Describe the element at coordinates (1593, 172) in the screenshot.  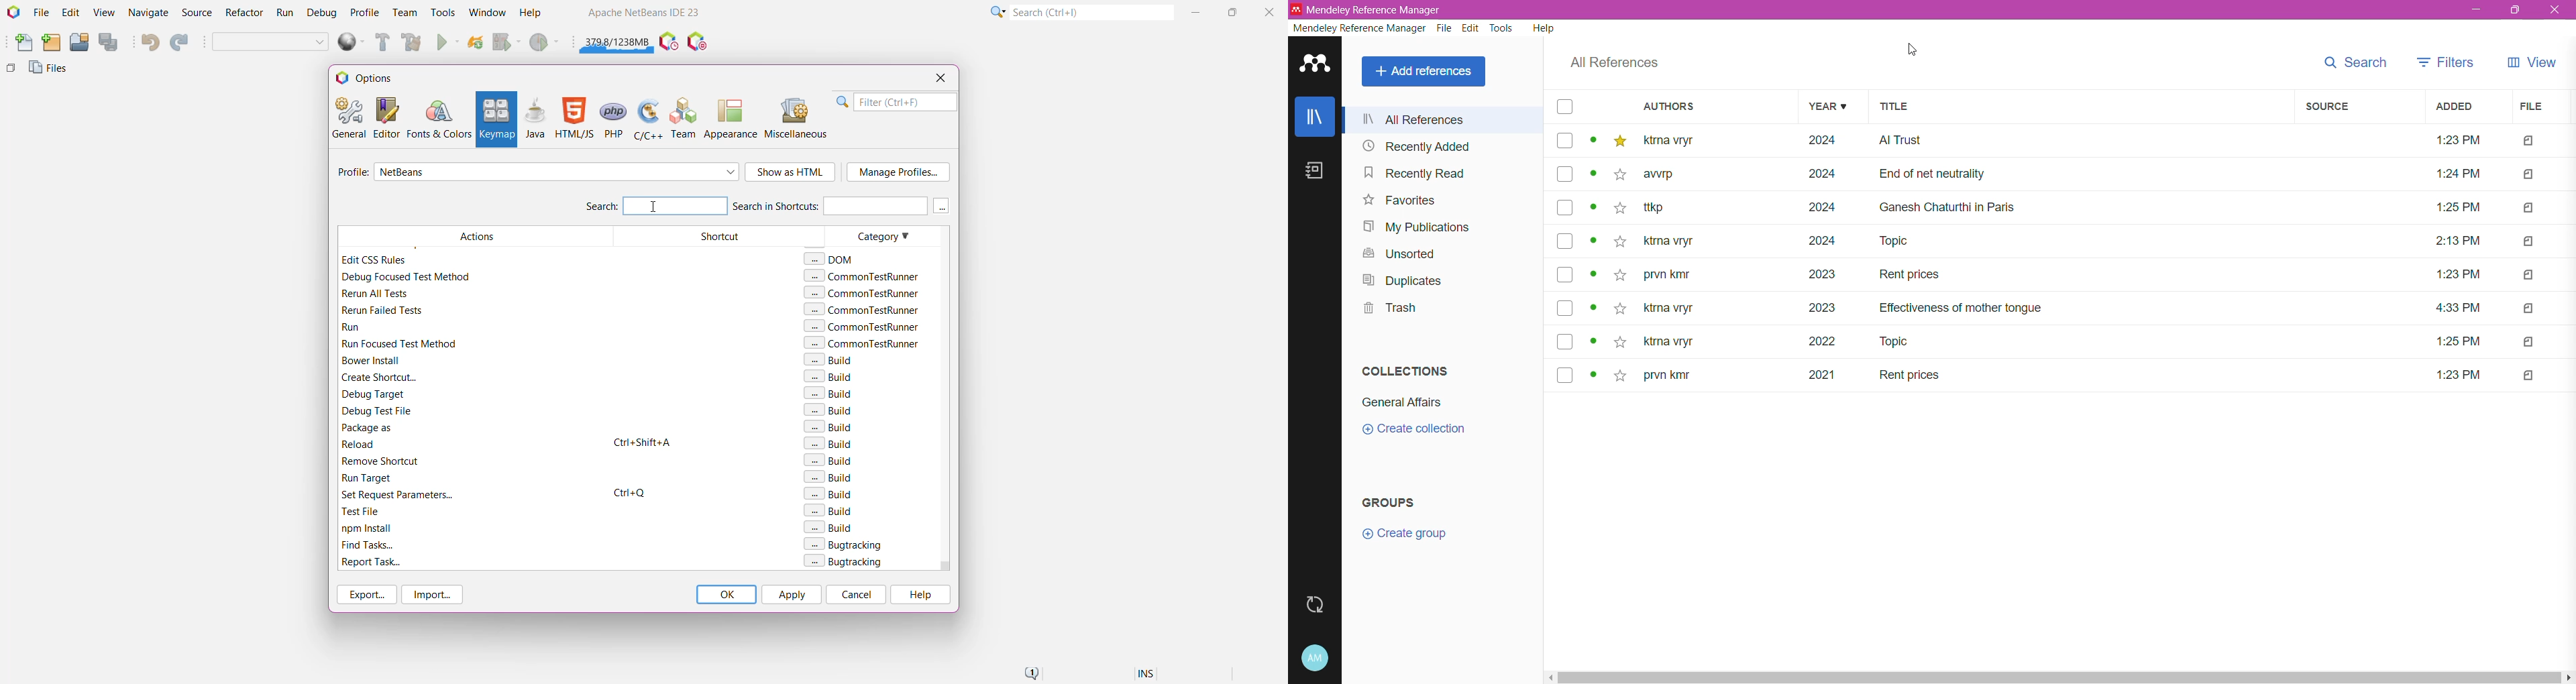
I see `unread` at that location.